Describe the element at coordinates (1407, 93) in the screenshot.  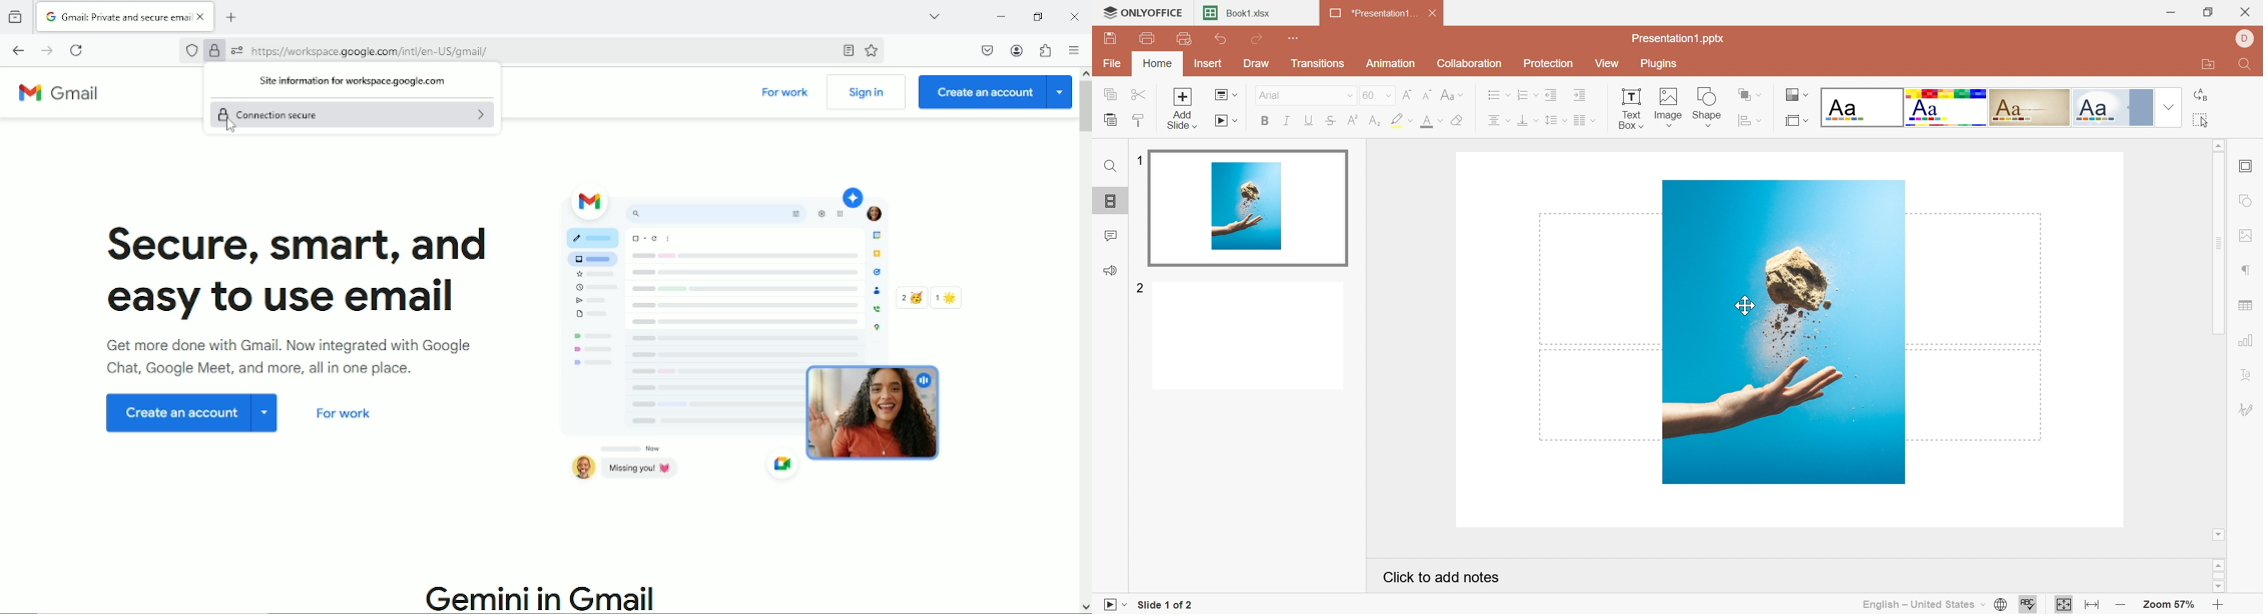
I see `Increment font size` at that location.